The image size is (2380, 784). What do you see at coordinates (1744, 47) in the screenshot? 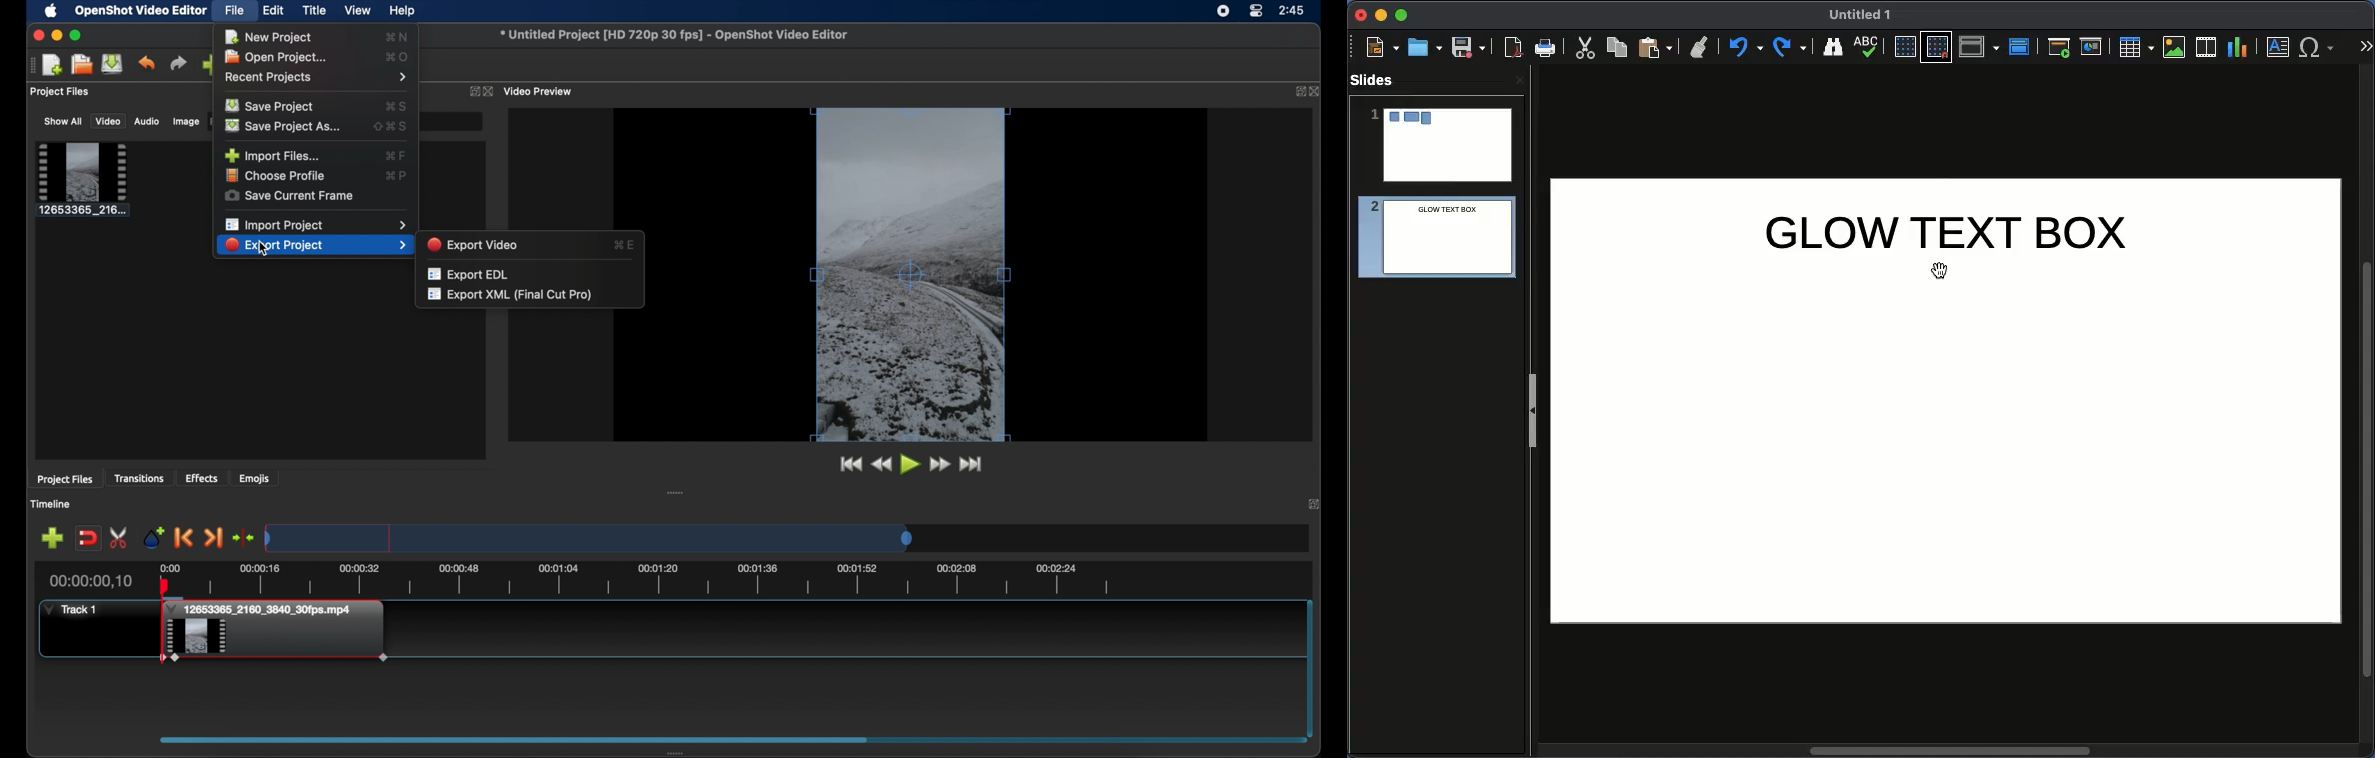
I see `Undo` at bounding box center [1744, 47].